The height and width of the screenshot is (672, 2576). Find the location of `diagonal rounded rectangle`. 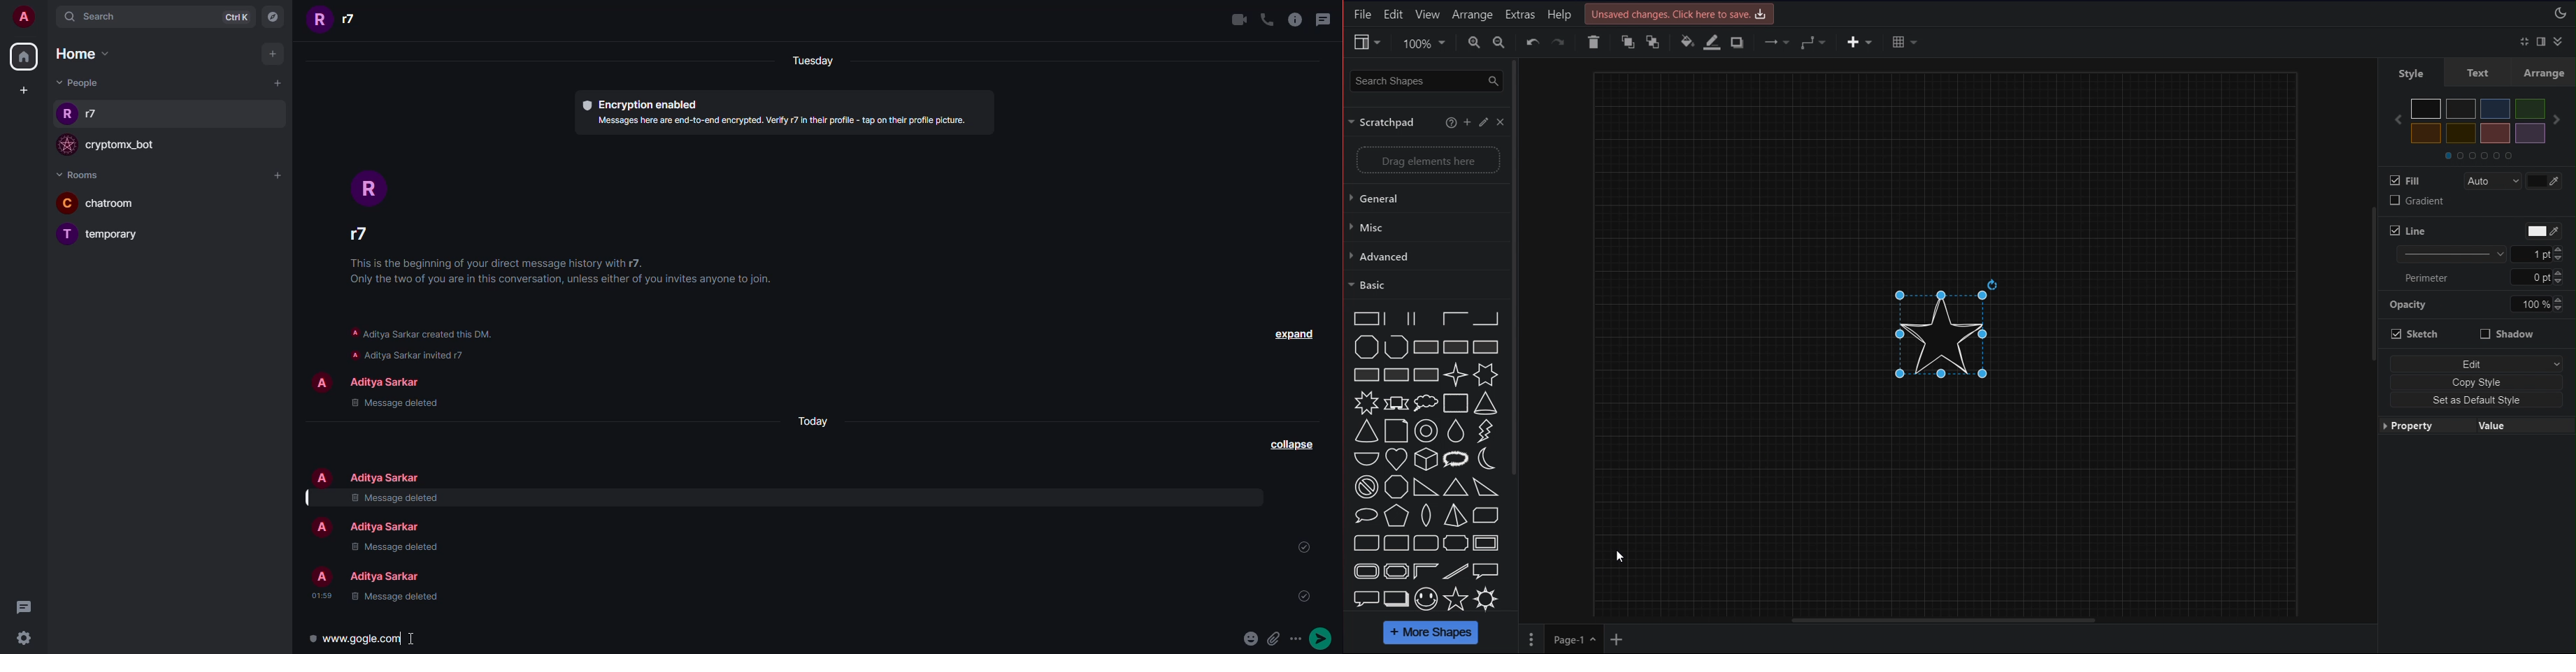

diagonal rounded rectangle is located at coordinates (1367, 543).